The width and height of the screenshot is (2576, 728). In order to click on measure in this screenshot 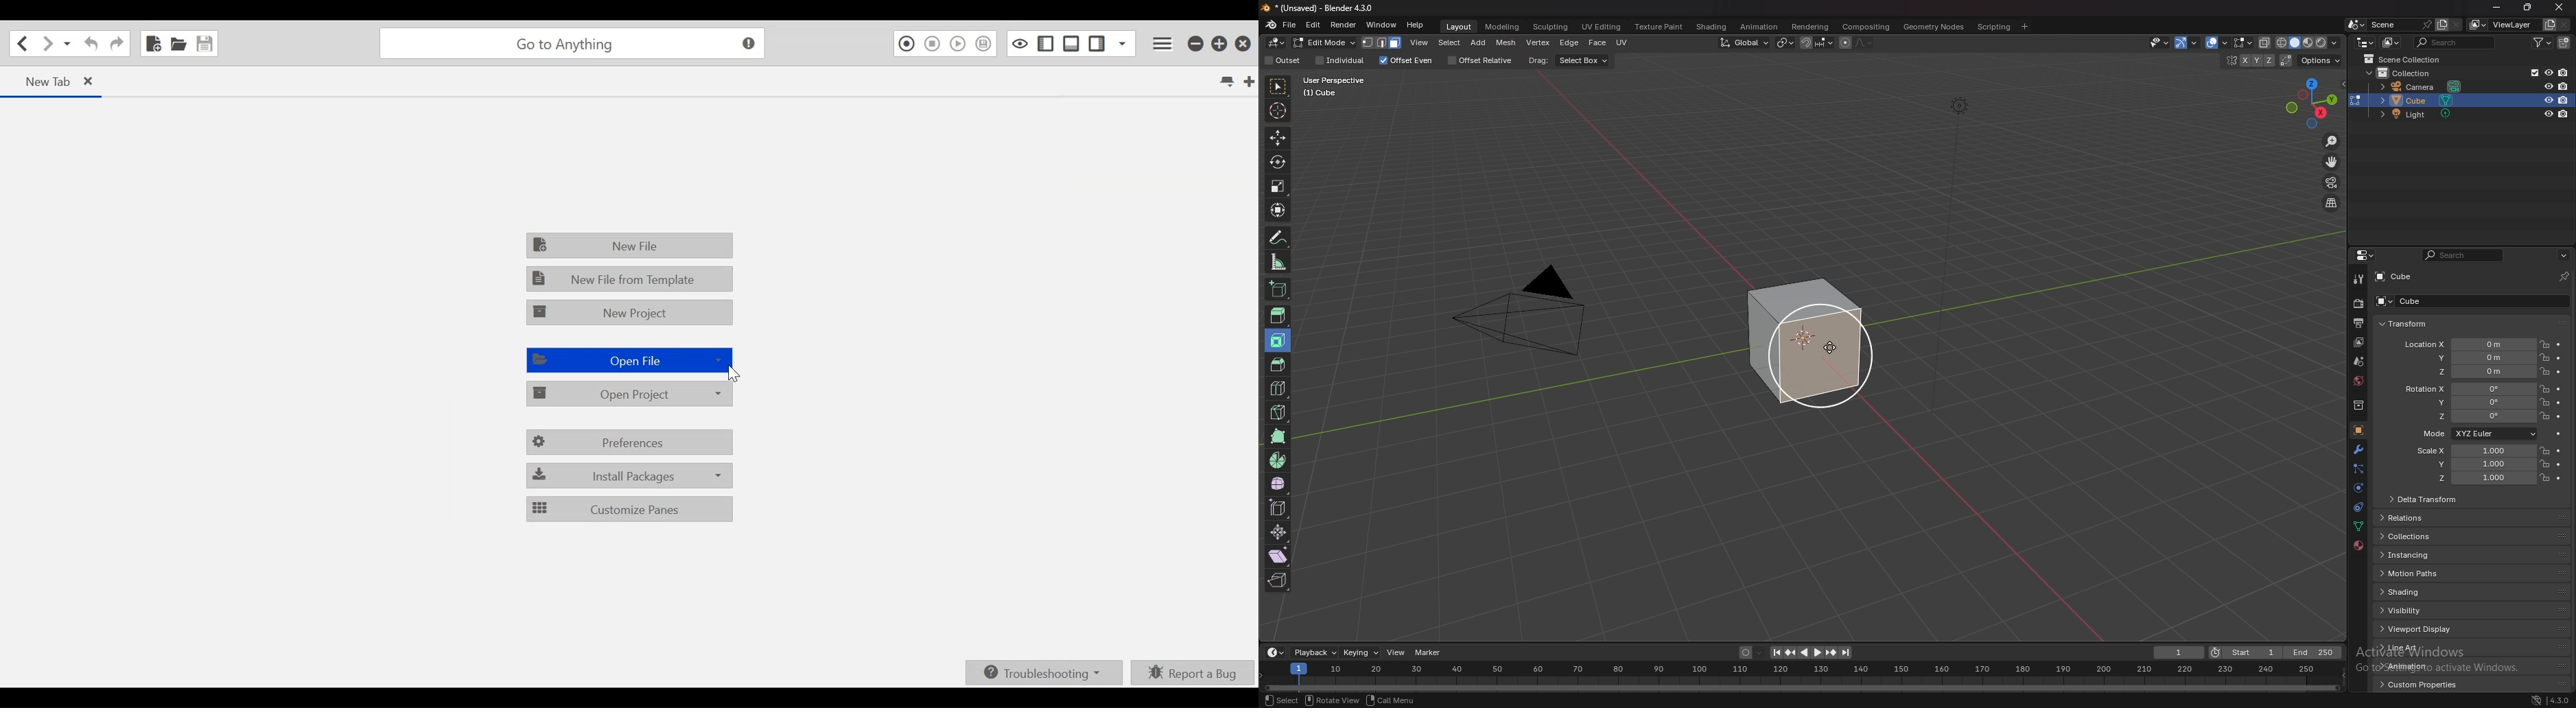, I will do `click(1279, 261)`.